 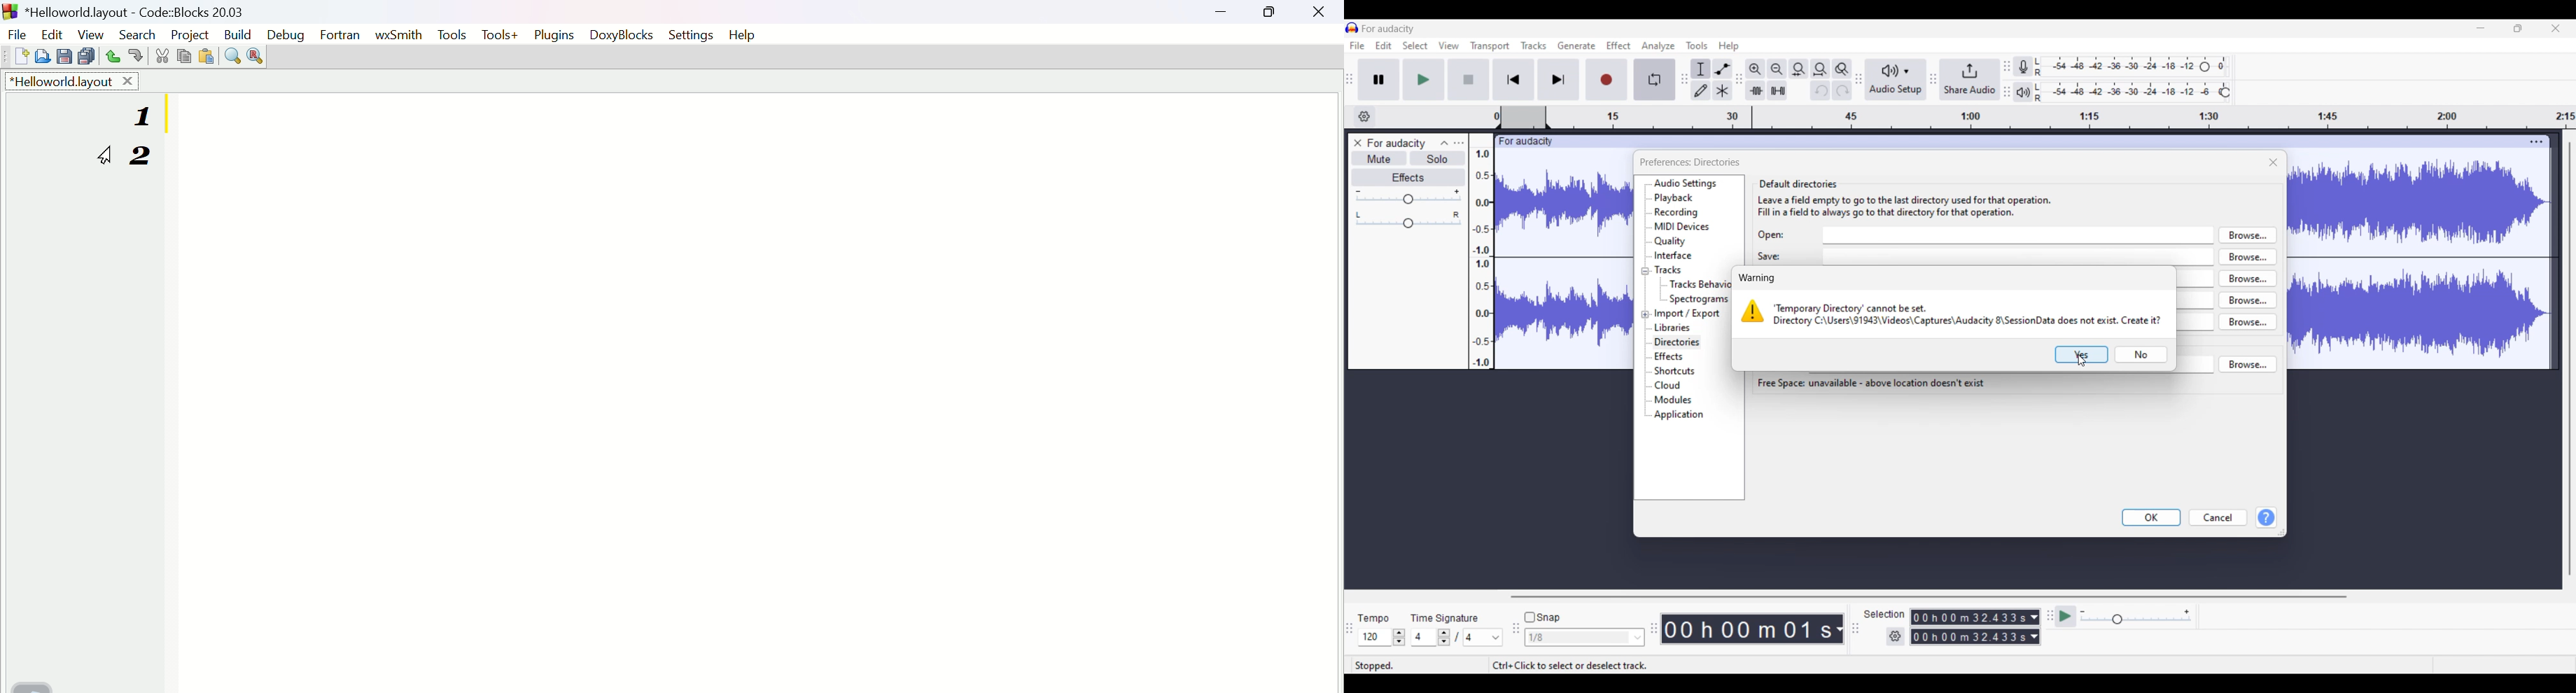 I want to click on Playback speed scale, so click(x=2136, y=616).